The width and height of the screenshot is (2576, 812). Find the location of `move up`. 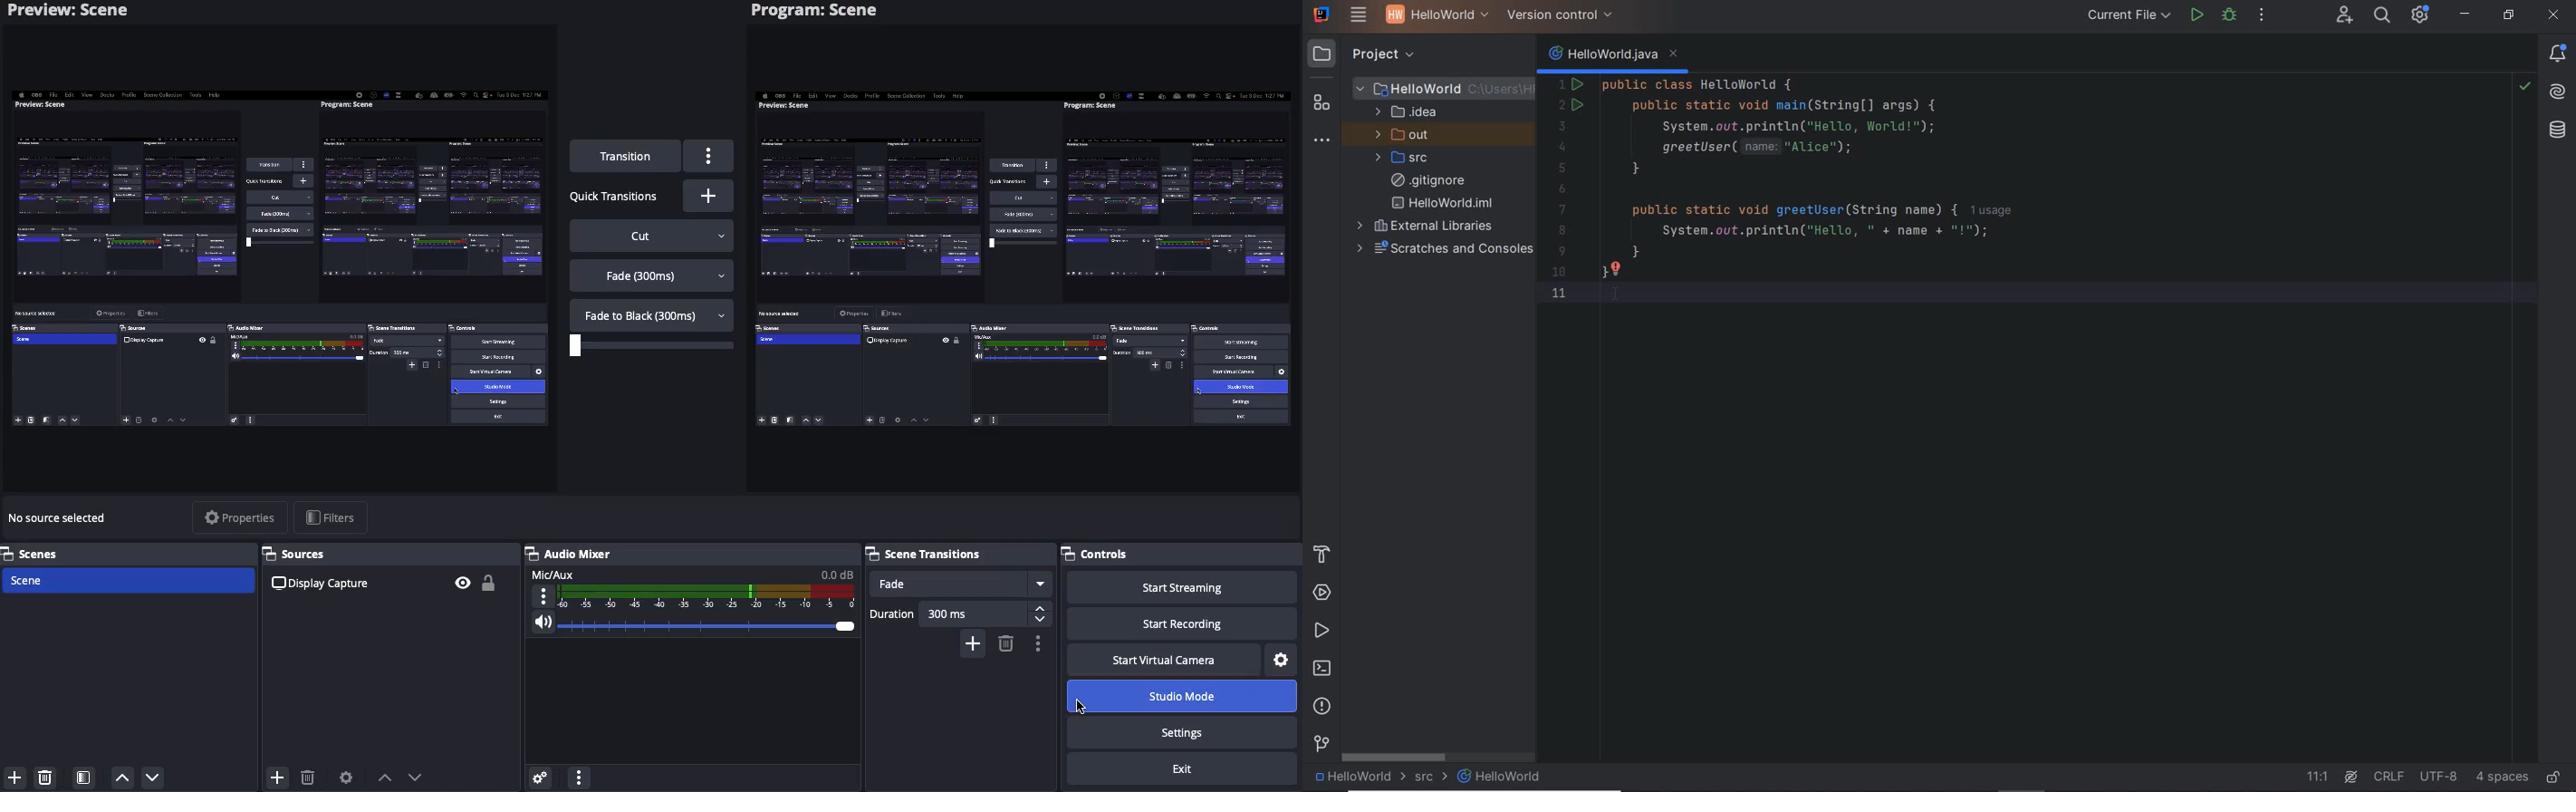

move up is located at coordinates (123, 778).